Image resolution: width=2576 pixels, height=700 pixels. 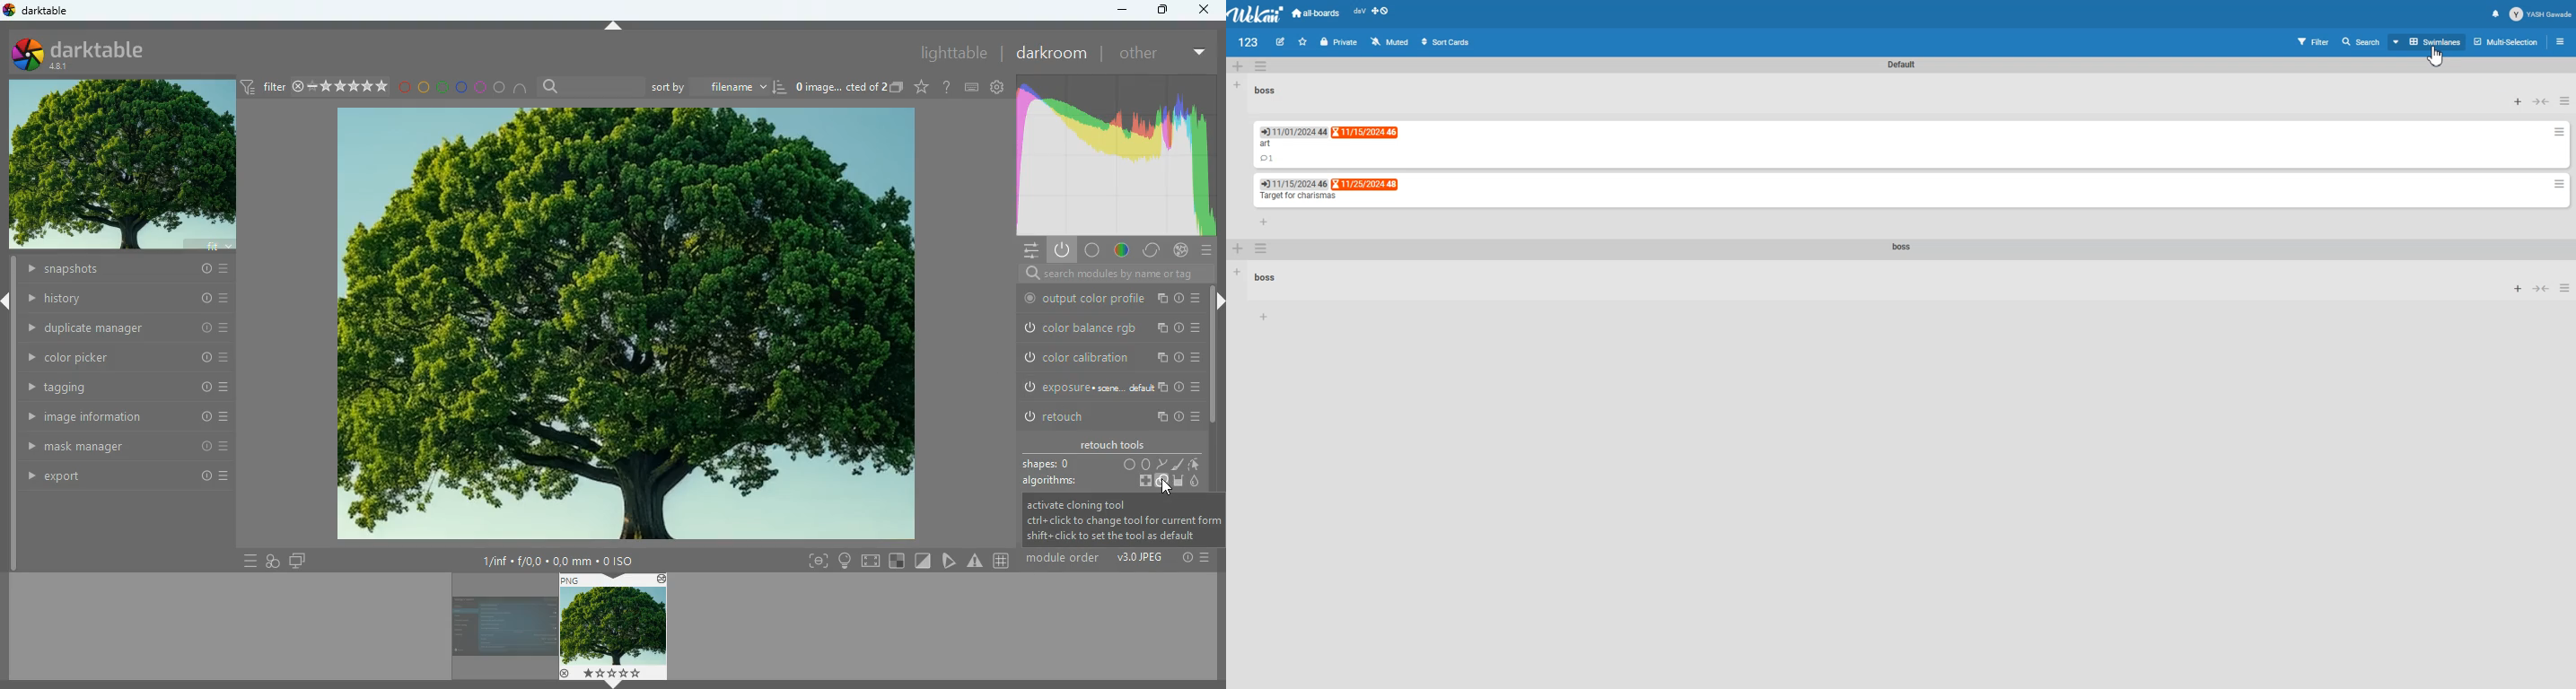 I want to click on more, so click(x=1197, y=54).